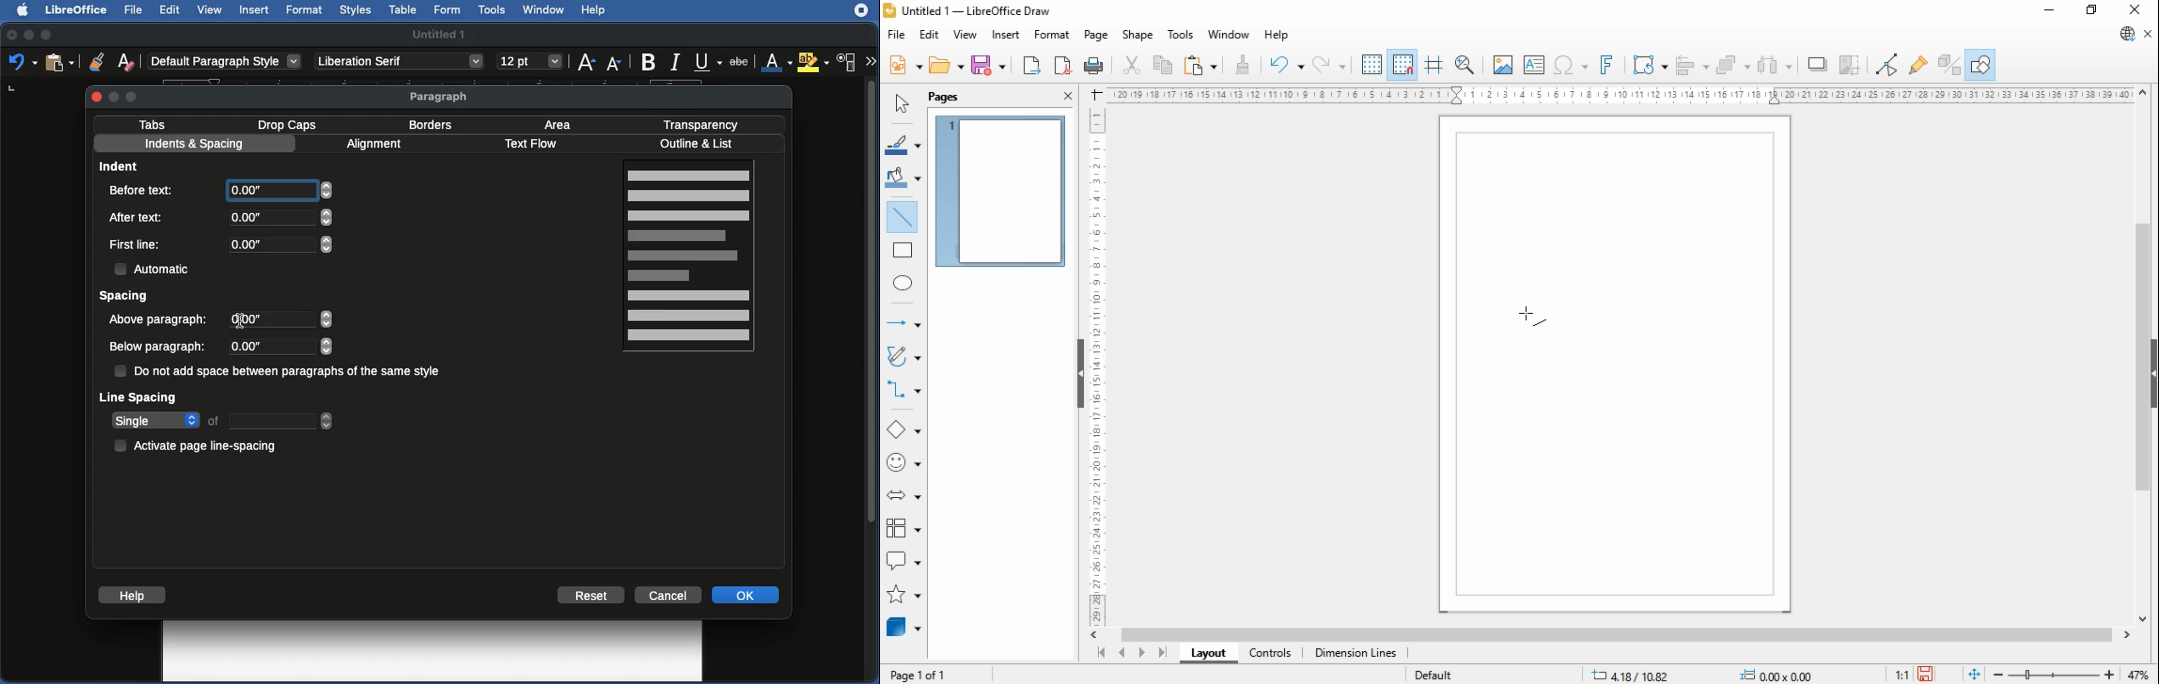  Describe the element at coordinates (137, 245) in the screenshot. I see `First line` at that location.